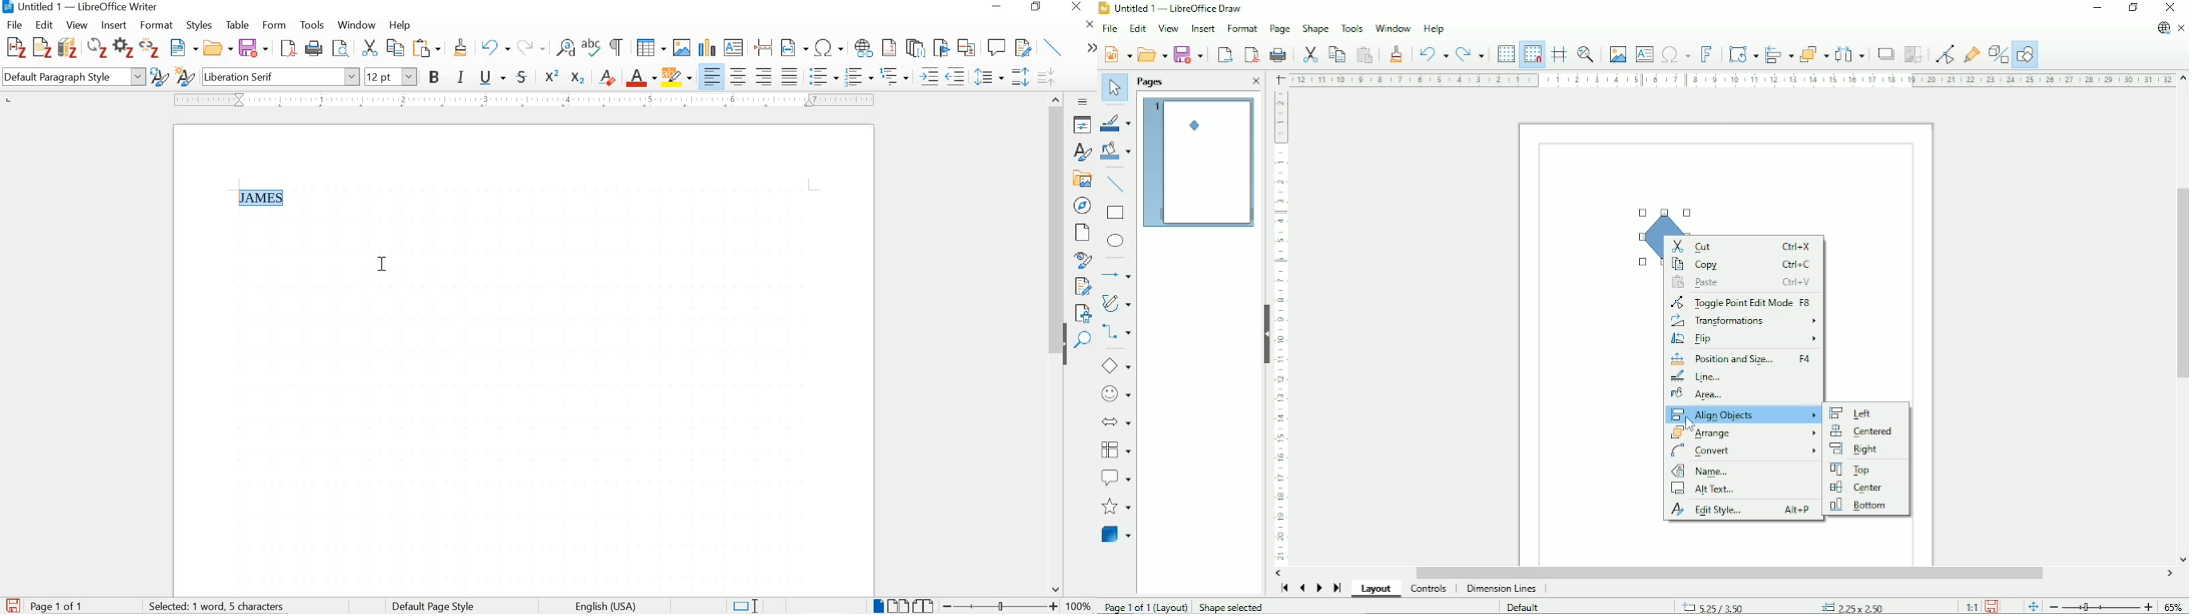 The height and width of the screenshot is (616, 2212). What do you see at coordinates (73, 78) in the screenshot?
I see `set paragraph style` at bounding box center [73, 78].